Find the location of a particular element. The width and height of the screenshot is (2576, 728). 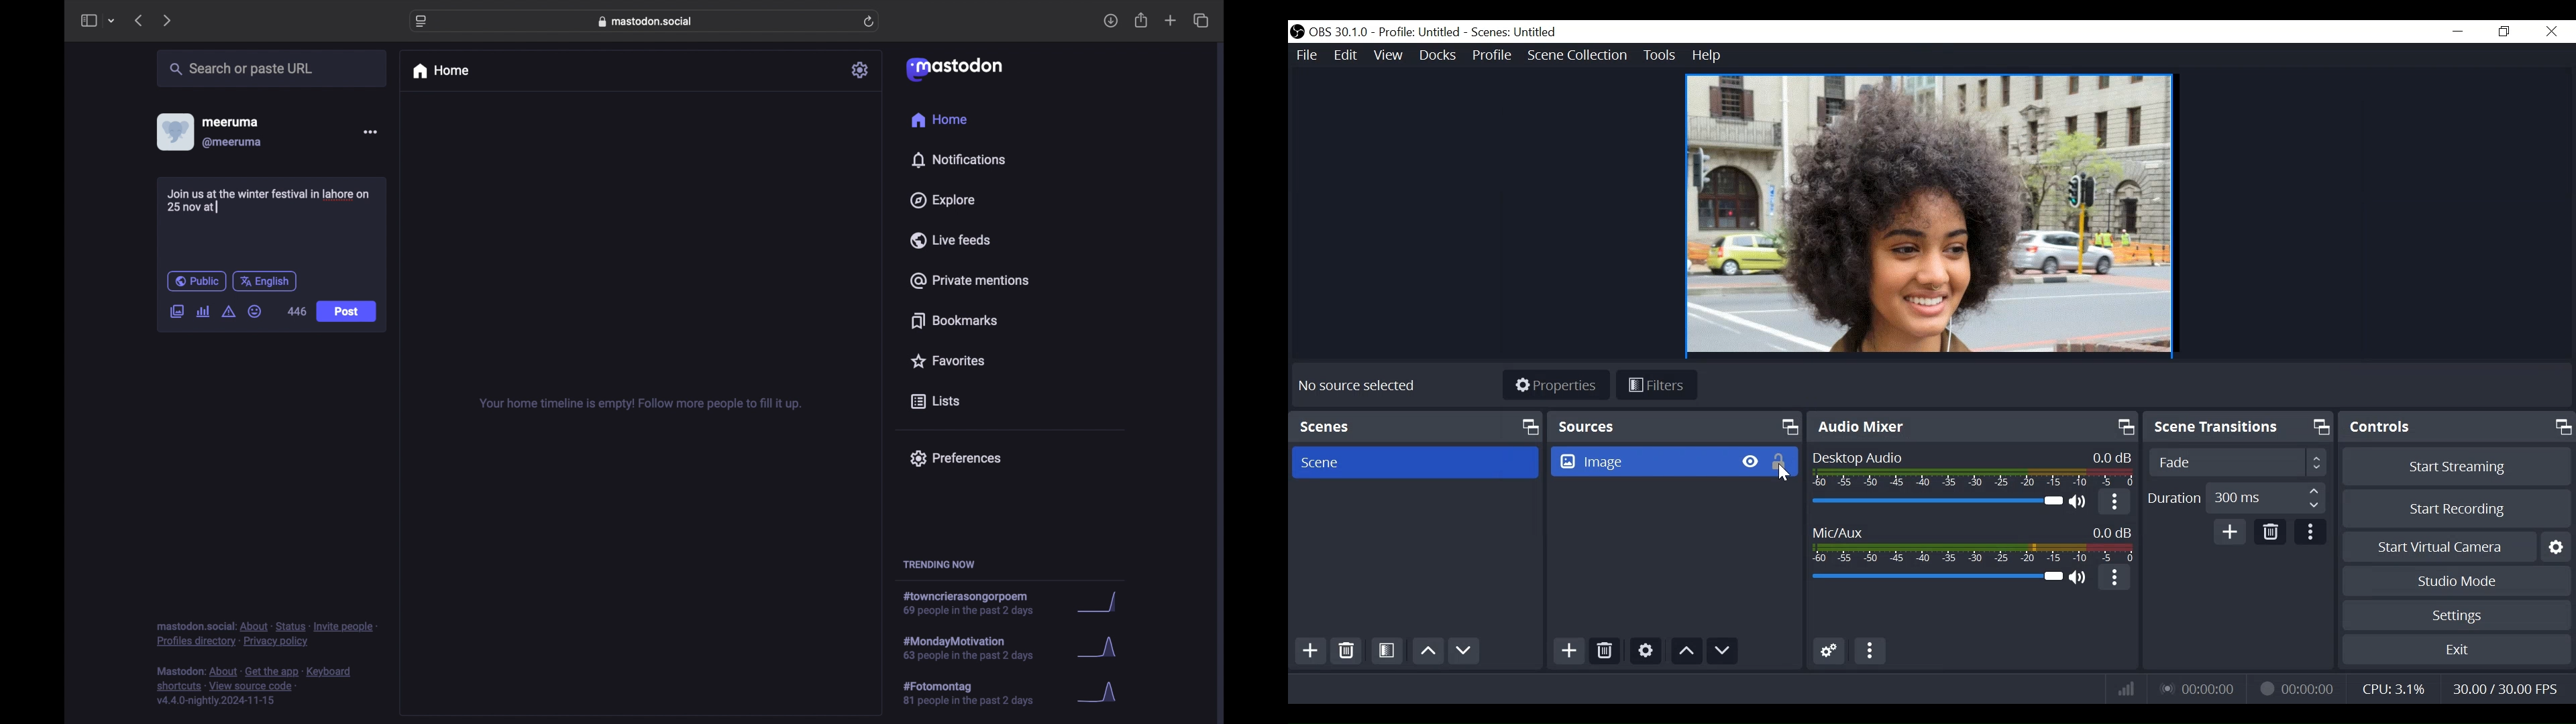

display picture is located at coordinates (174, 131).